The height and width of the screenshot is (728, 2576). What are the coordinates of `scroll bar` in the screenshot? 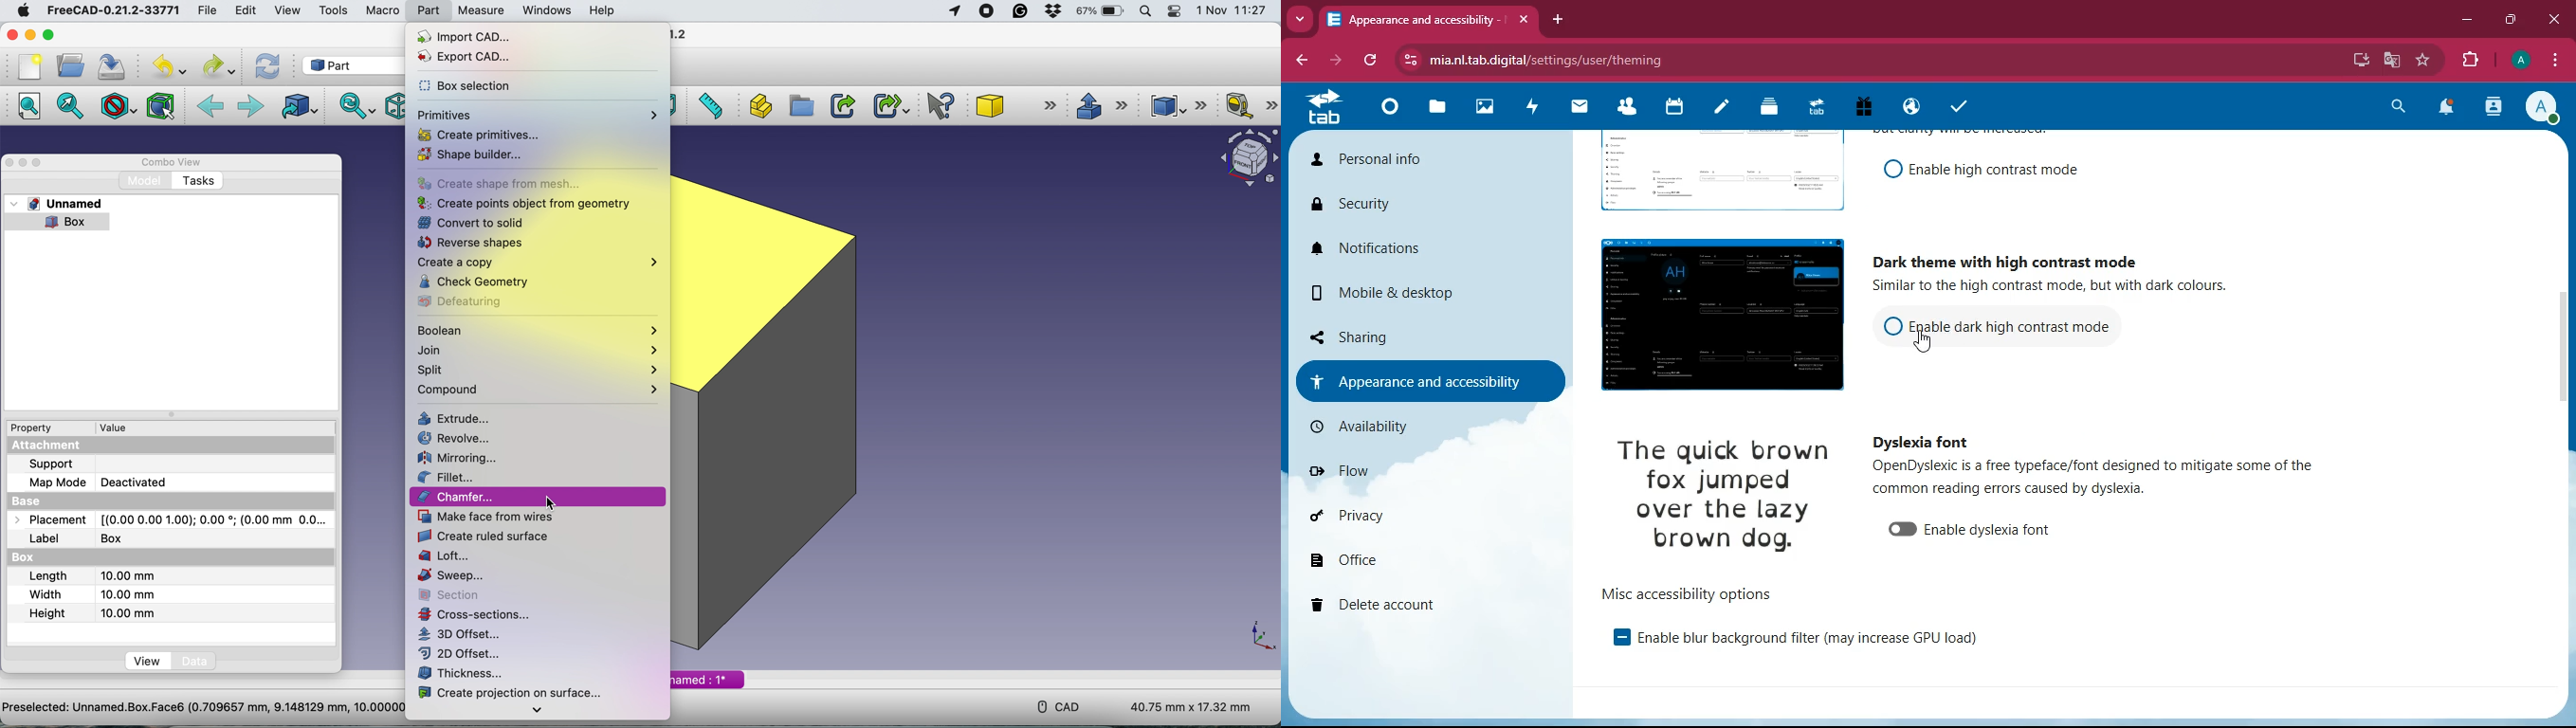 It's located at (2565, 327).